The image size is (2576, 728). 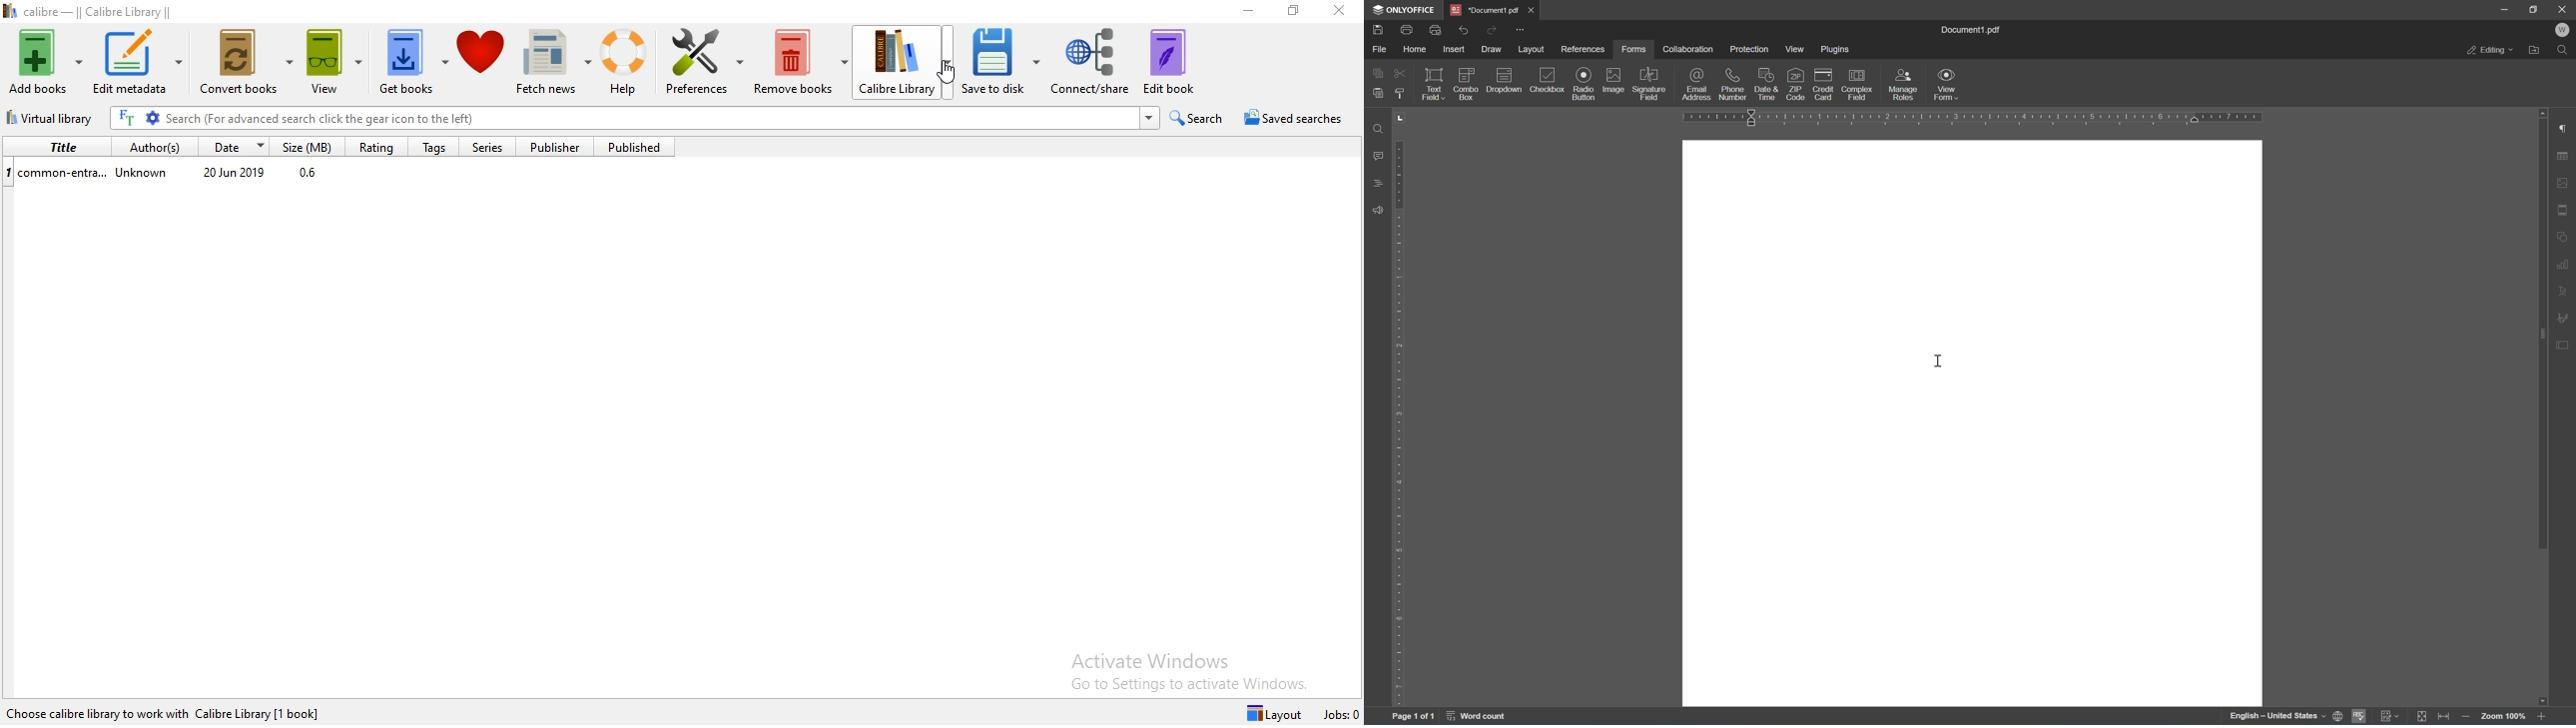 I want to click on complex field, so click(x=1858, y=85).